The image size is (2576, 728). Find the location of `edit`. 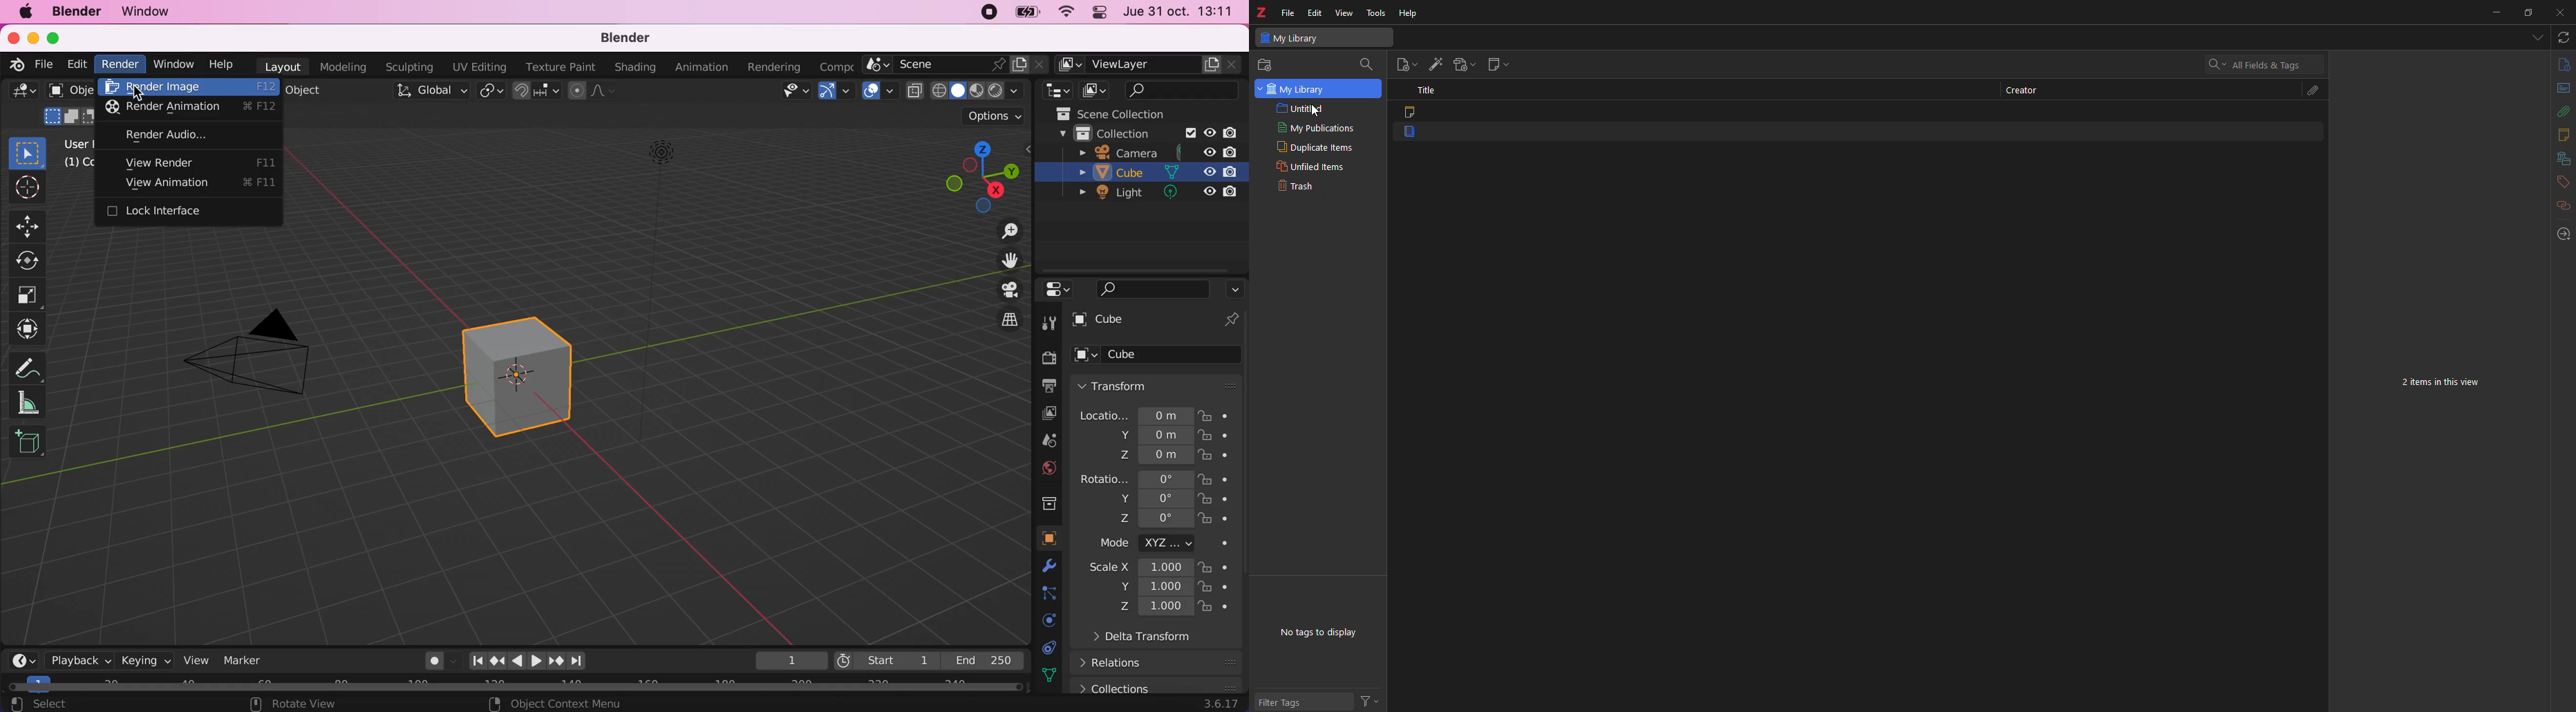

edit is located at coordinates (77, 63).